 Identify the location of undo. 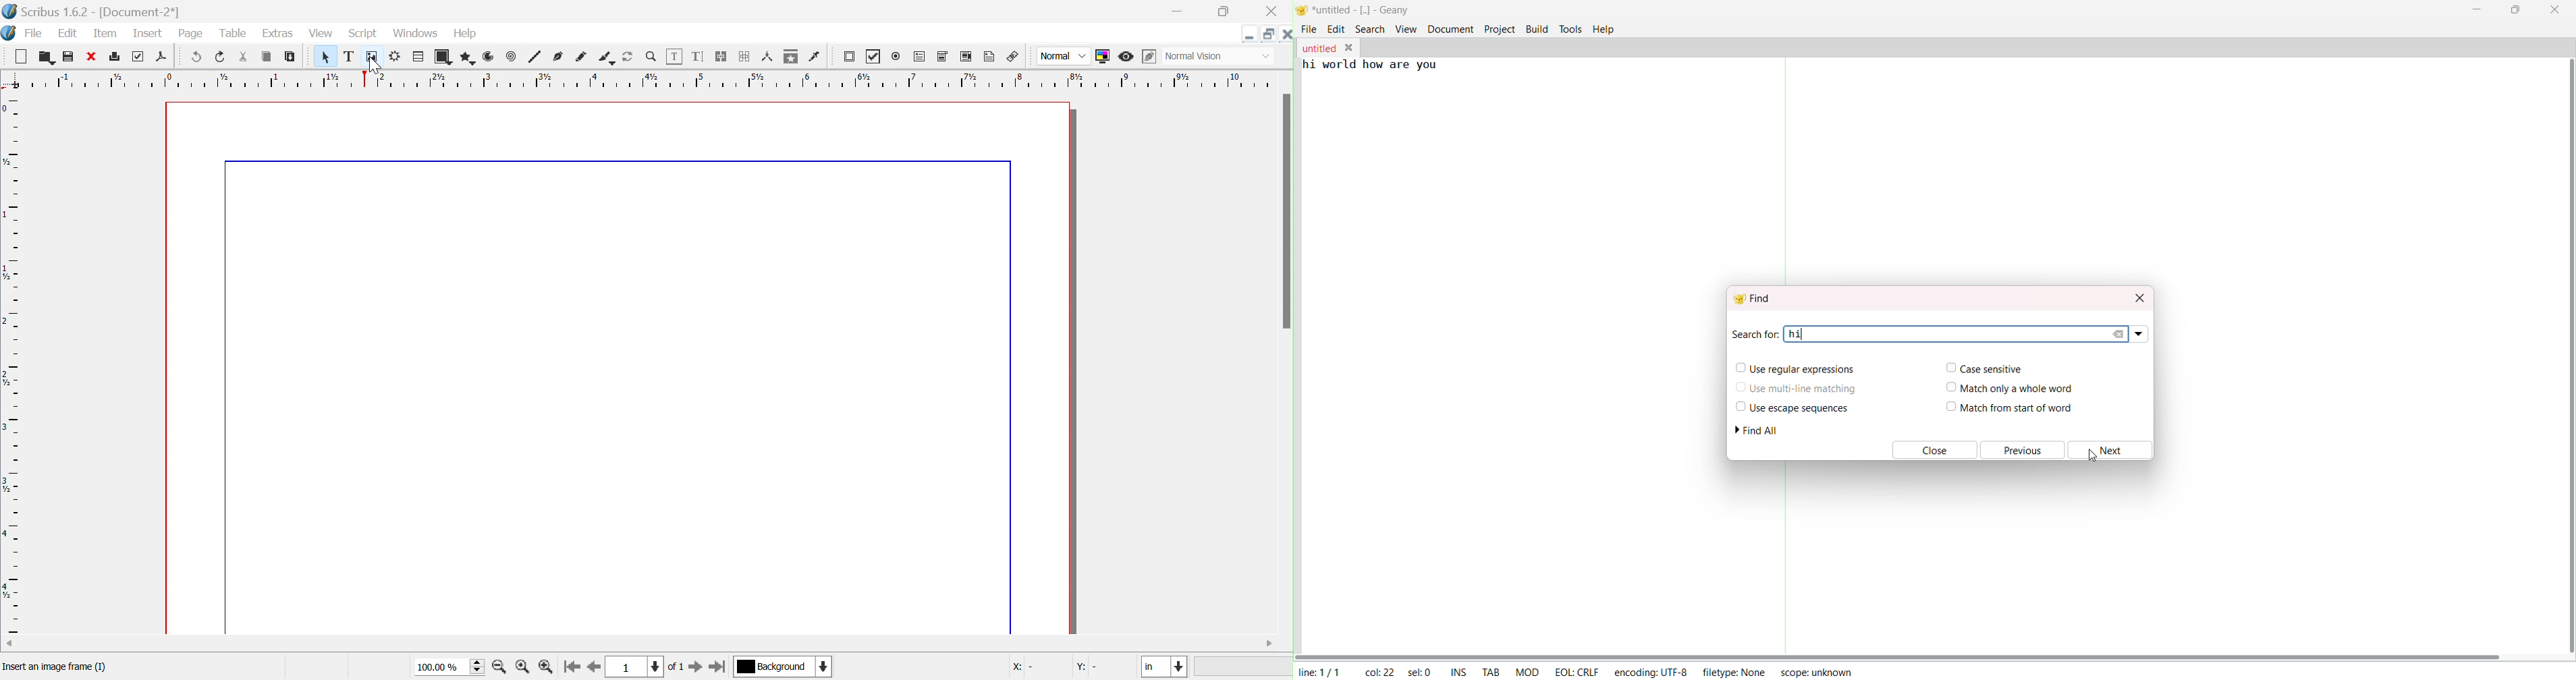
(198, 57).